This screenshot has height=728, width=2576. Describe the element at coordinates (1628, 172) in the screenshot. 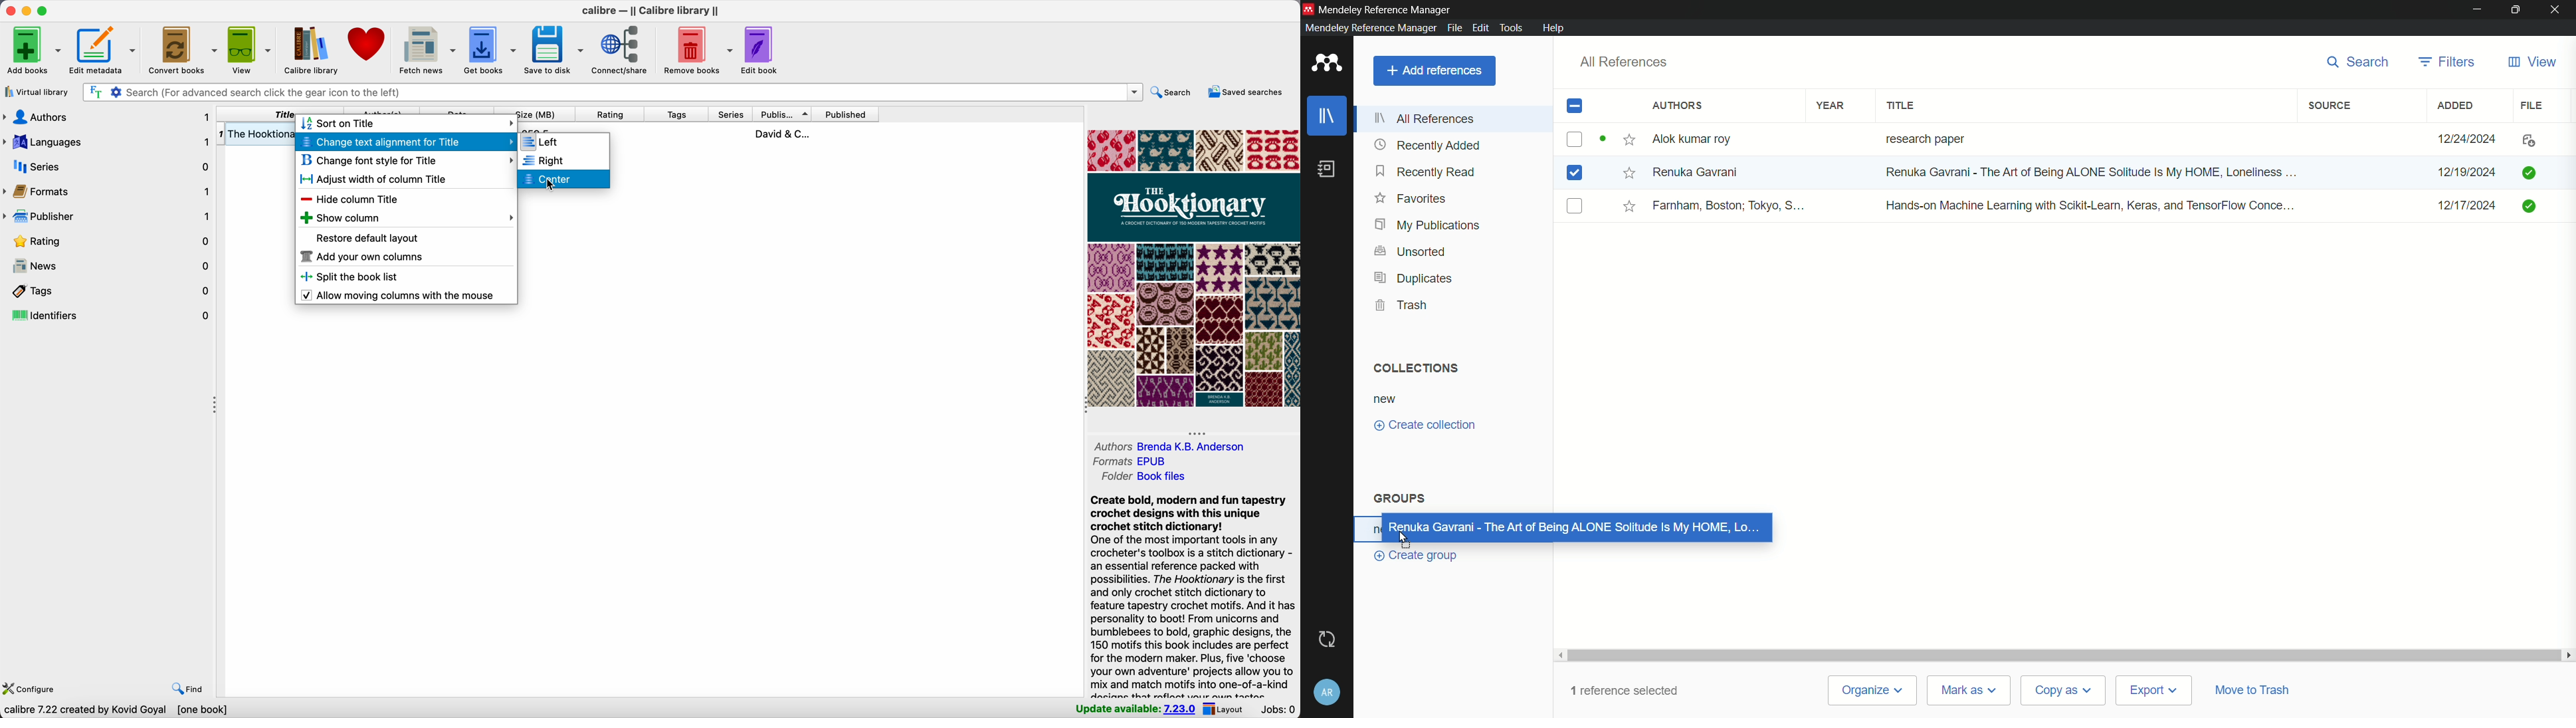

I see `Star` at that location.